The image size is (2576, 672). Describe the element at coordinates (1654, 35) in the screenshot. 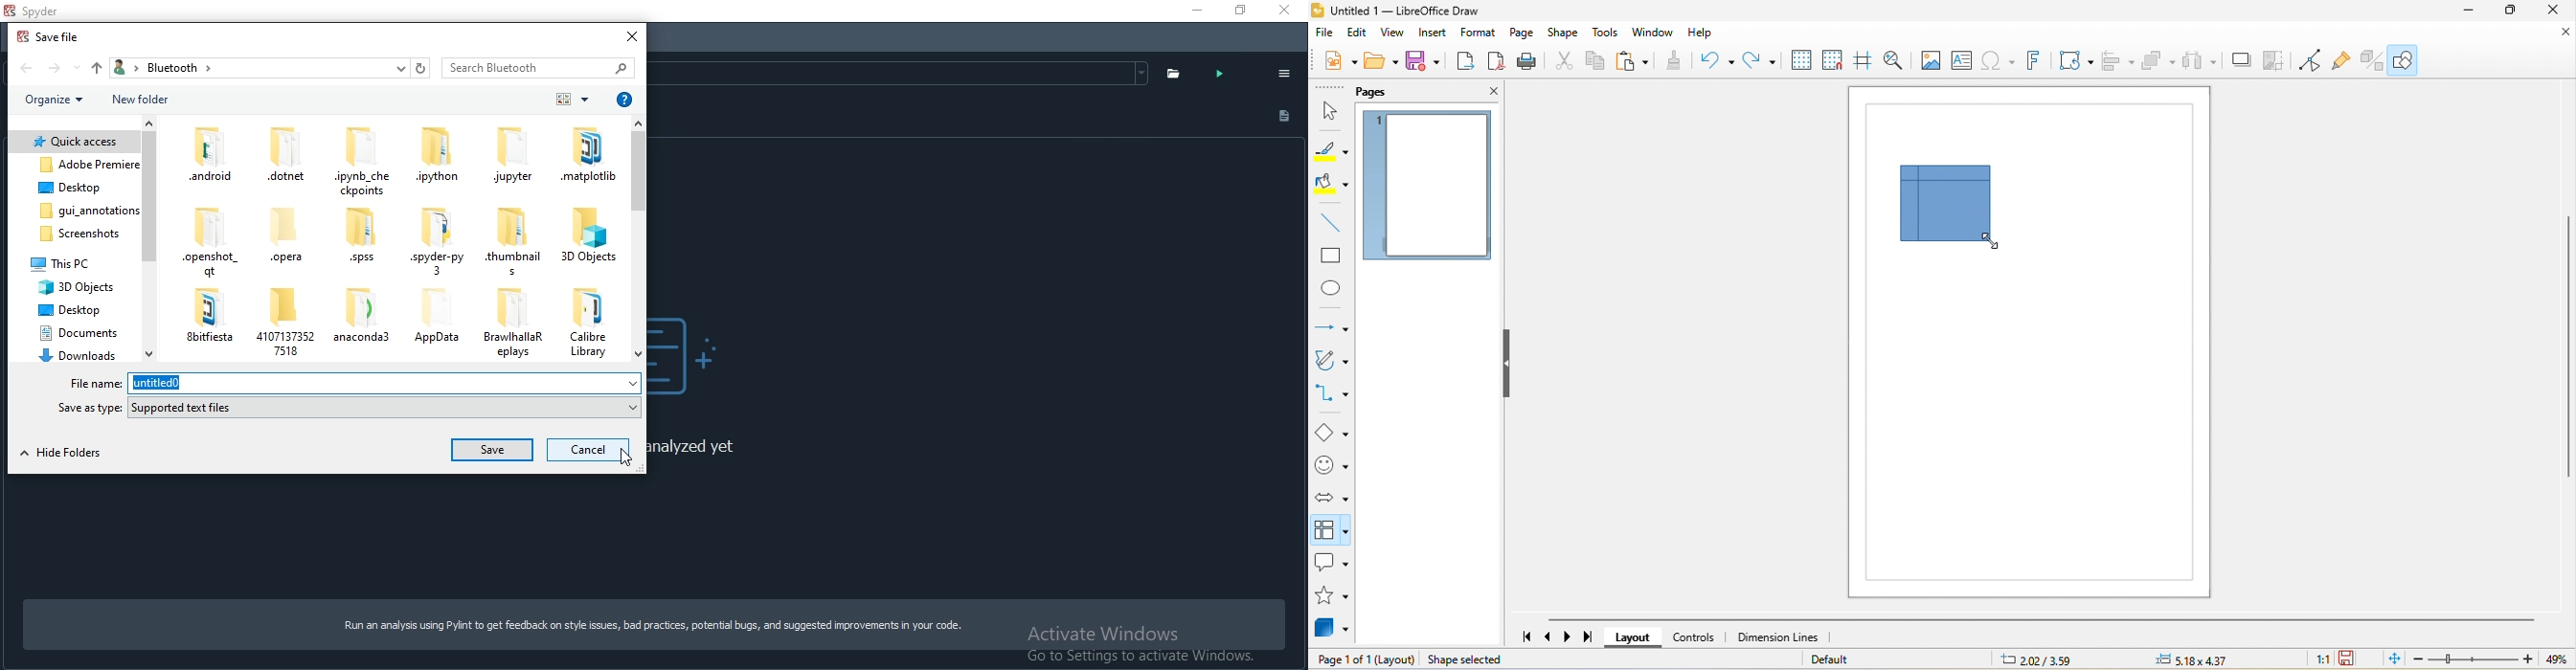

I see `window` at that location.